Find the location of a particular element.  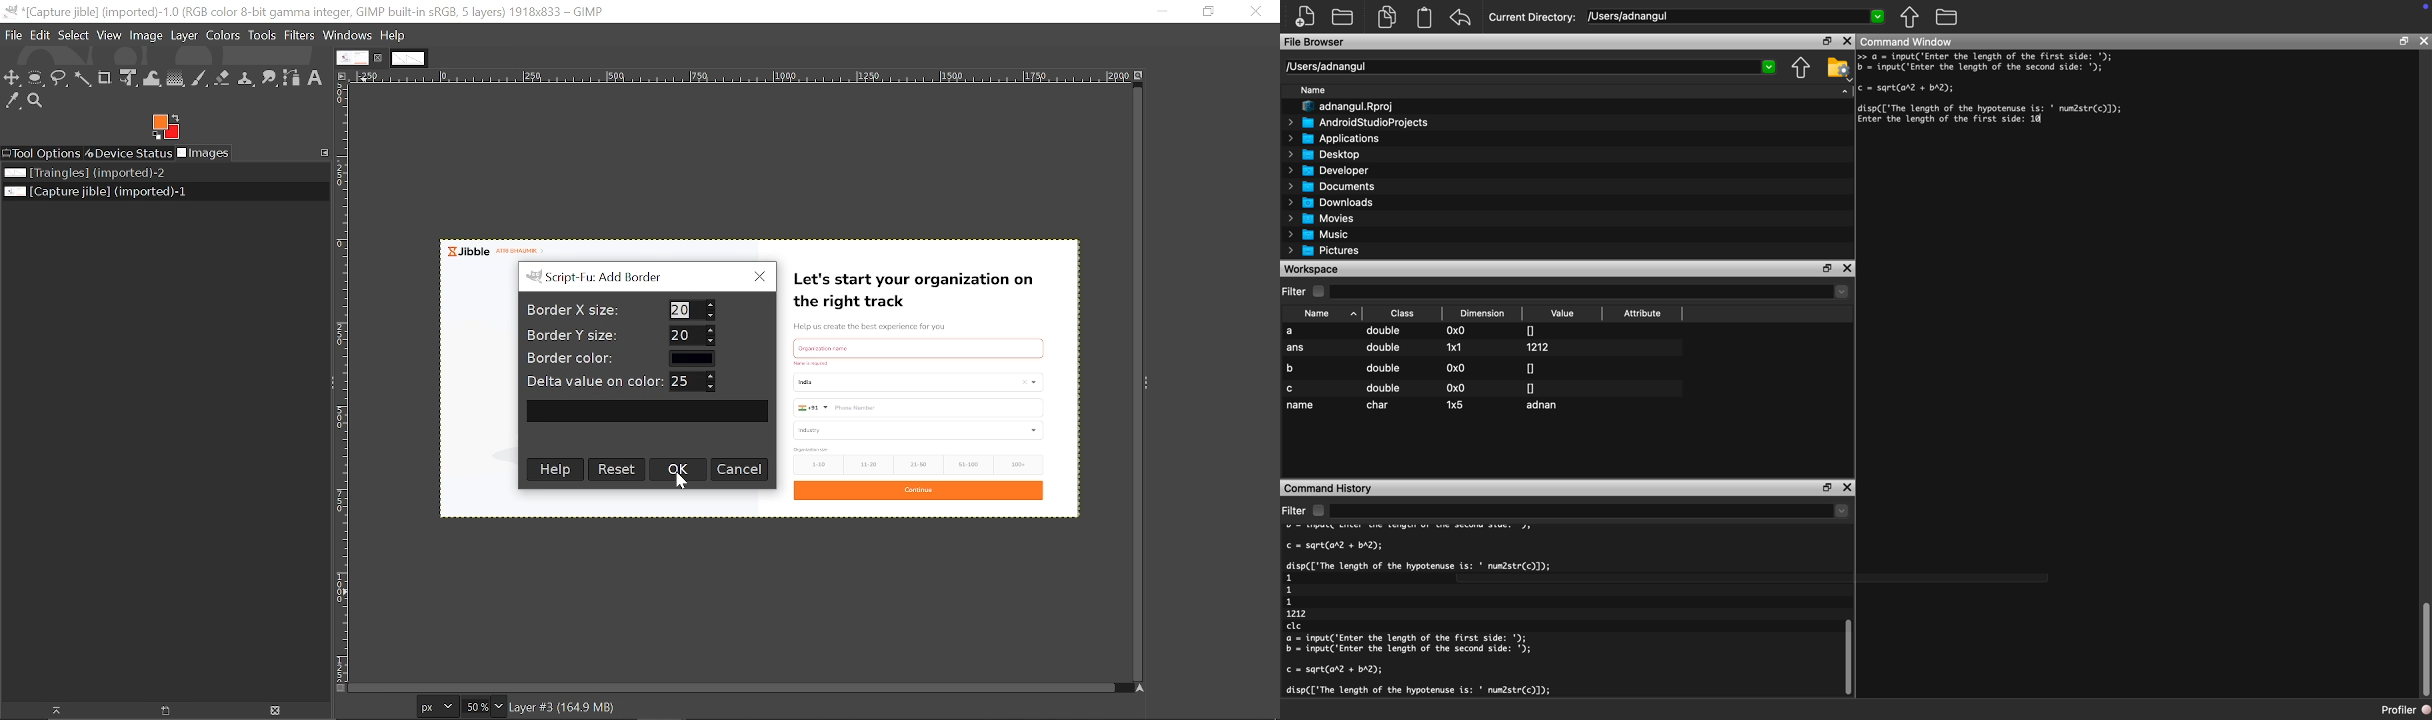

I" adnangul.Rproj is located at coordinates (1354, 107).